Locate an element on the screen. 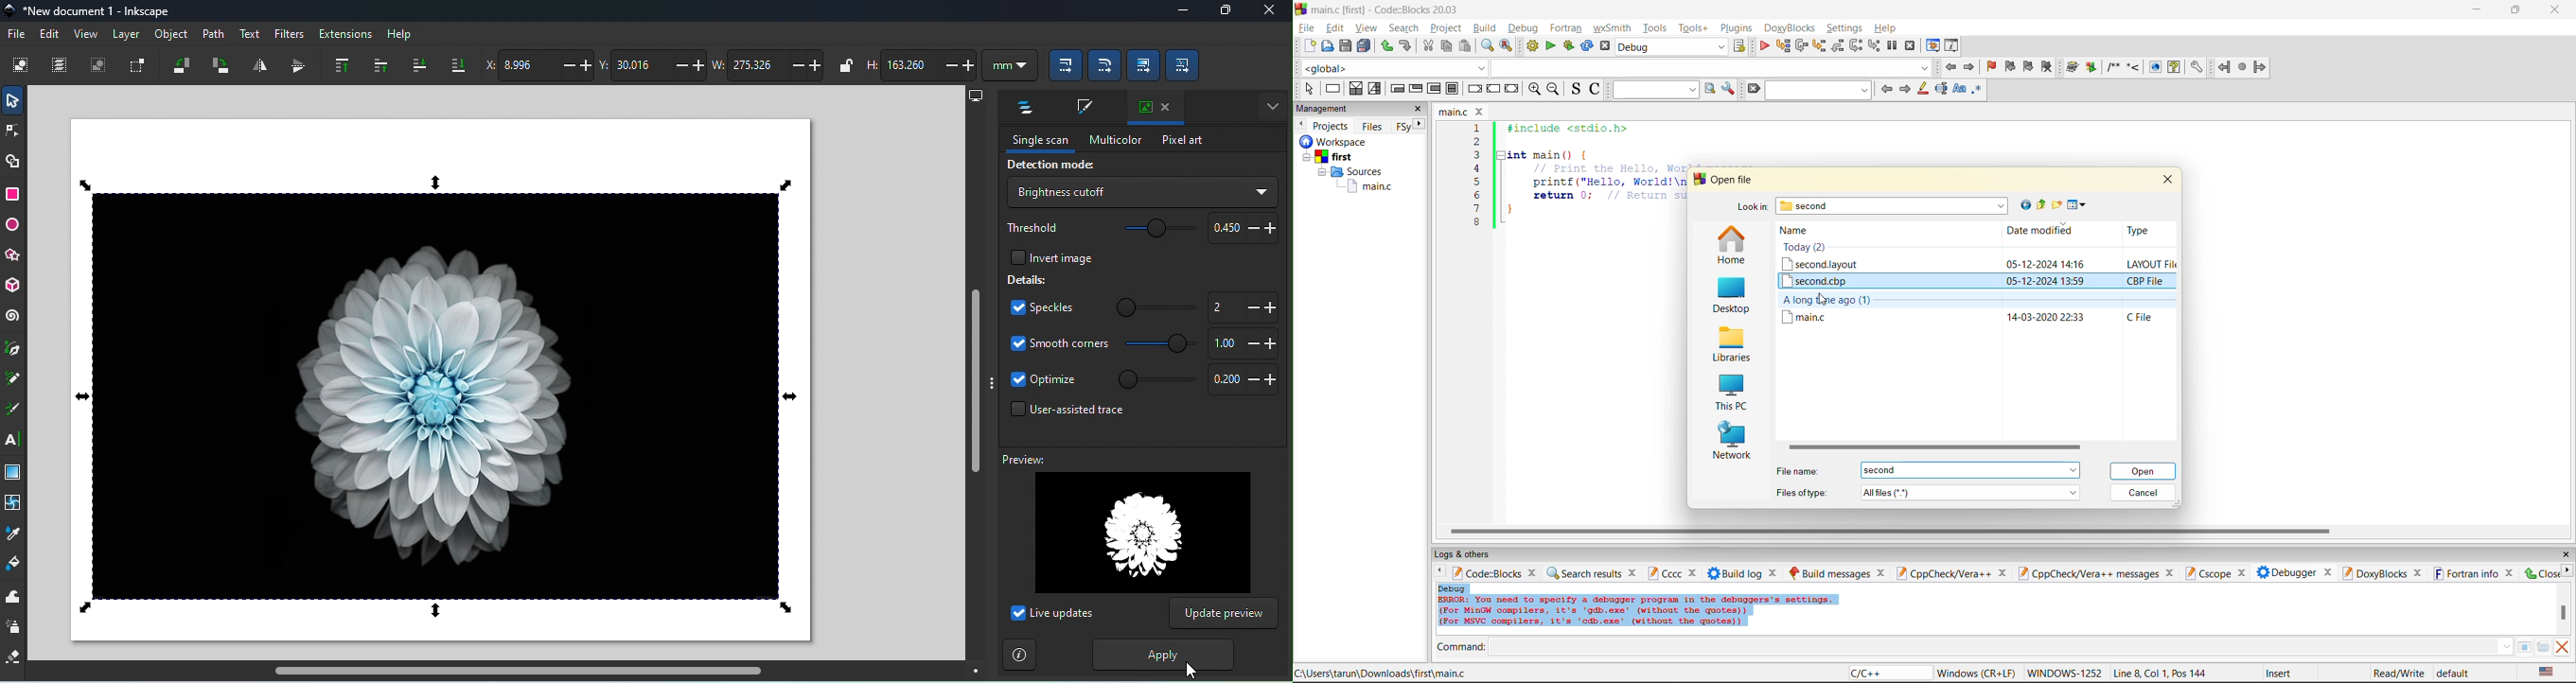 This screenshot has height=700, width=2576. Run is located at coordinates (2092, 67).